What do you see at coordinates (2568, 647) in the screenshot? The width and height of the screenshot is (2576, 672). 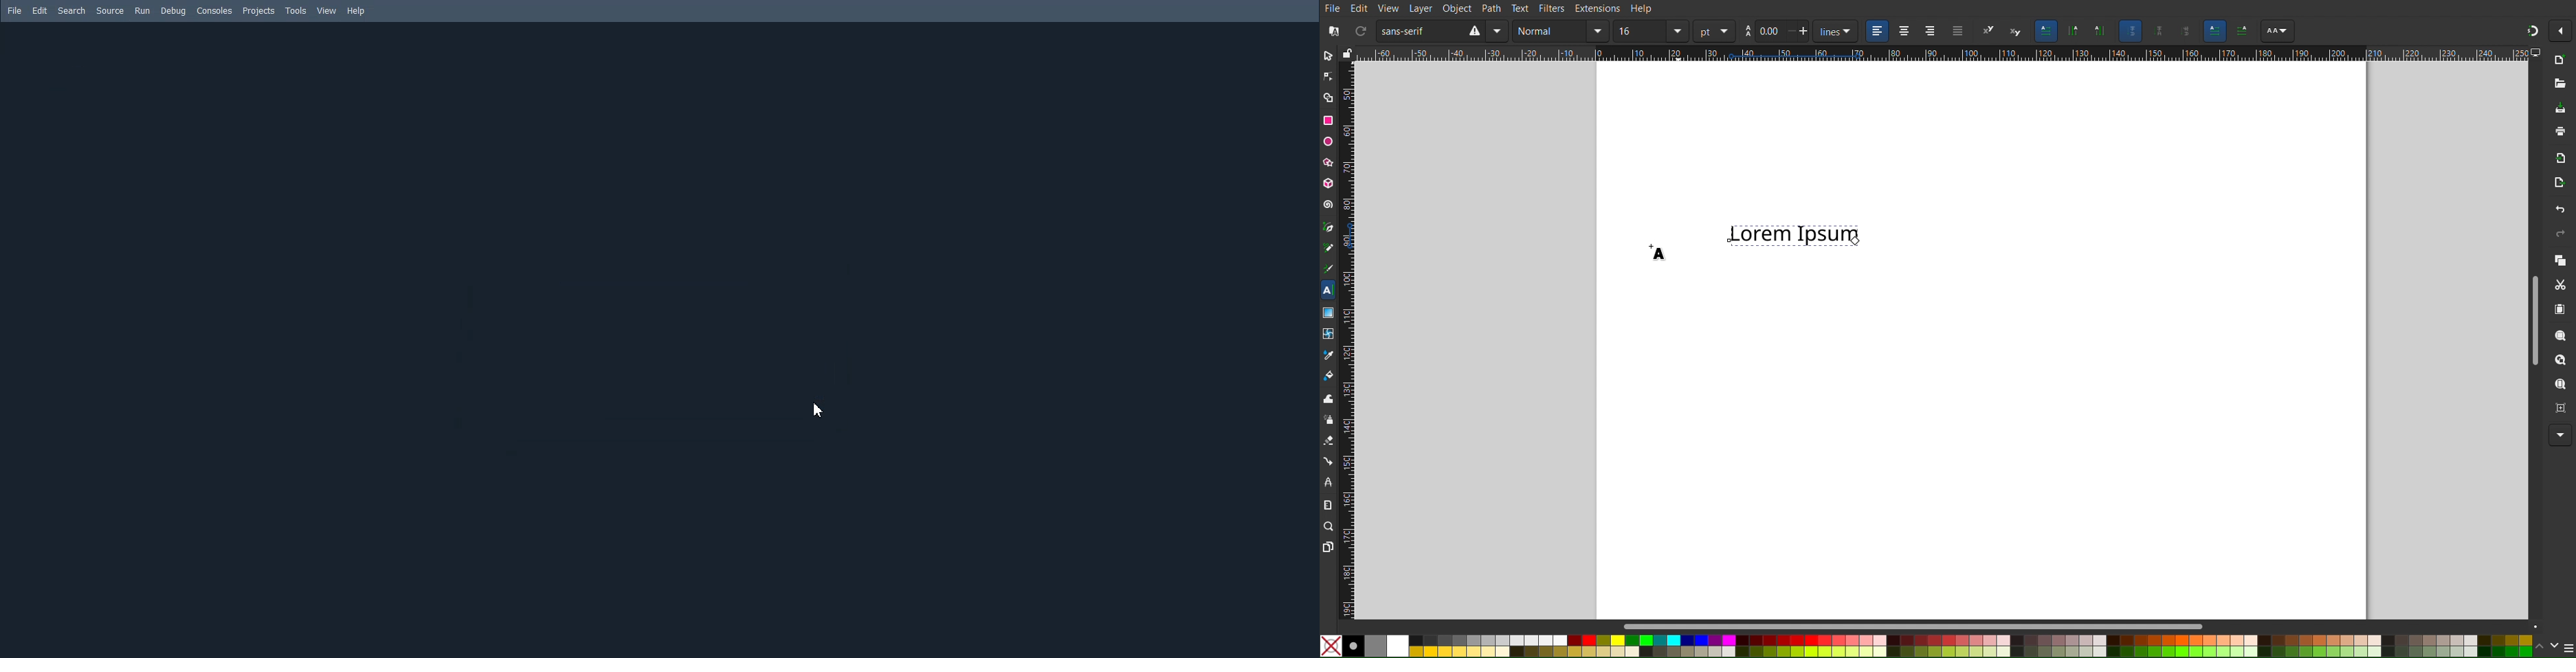 I see `menu` at bounding box center [2568, 647].